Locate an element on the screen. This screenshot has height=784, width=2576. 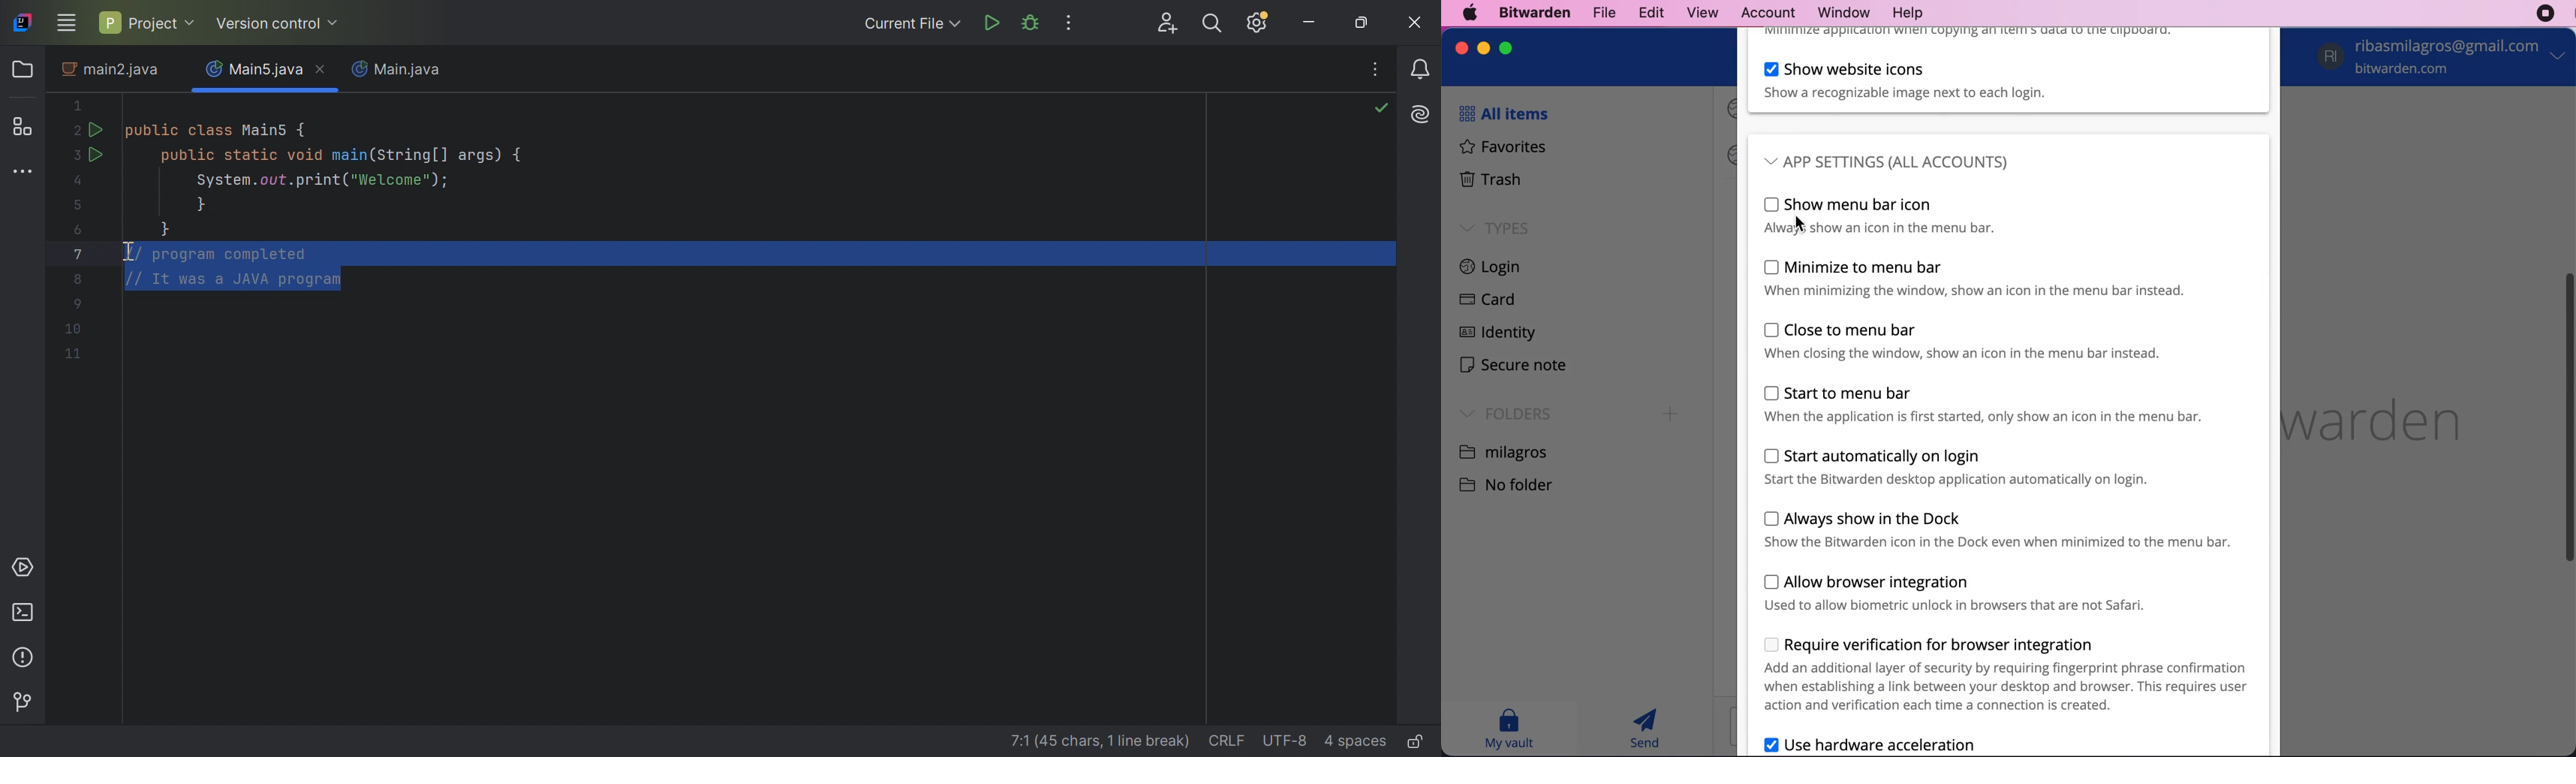
app settings (all accounts) is located at coordinates (1901, 163).